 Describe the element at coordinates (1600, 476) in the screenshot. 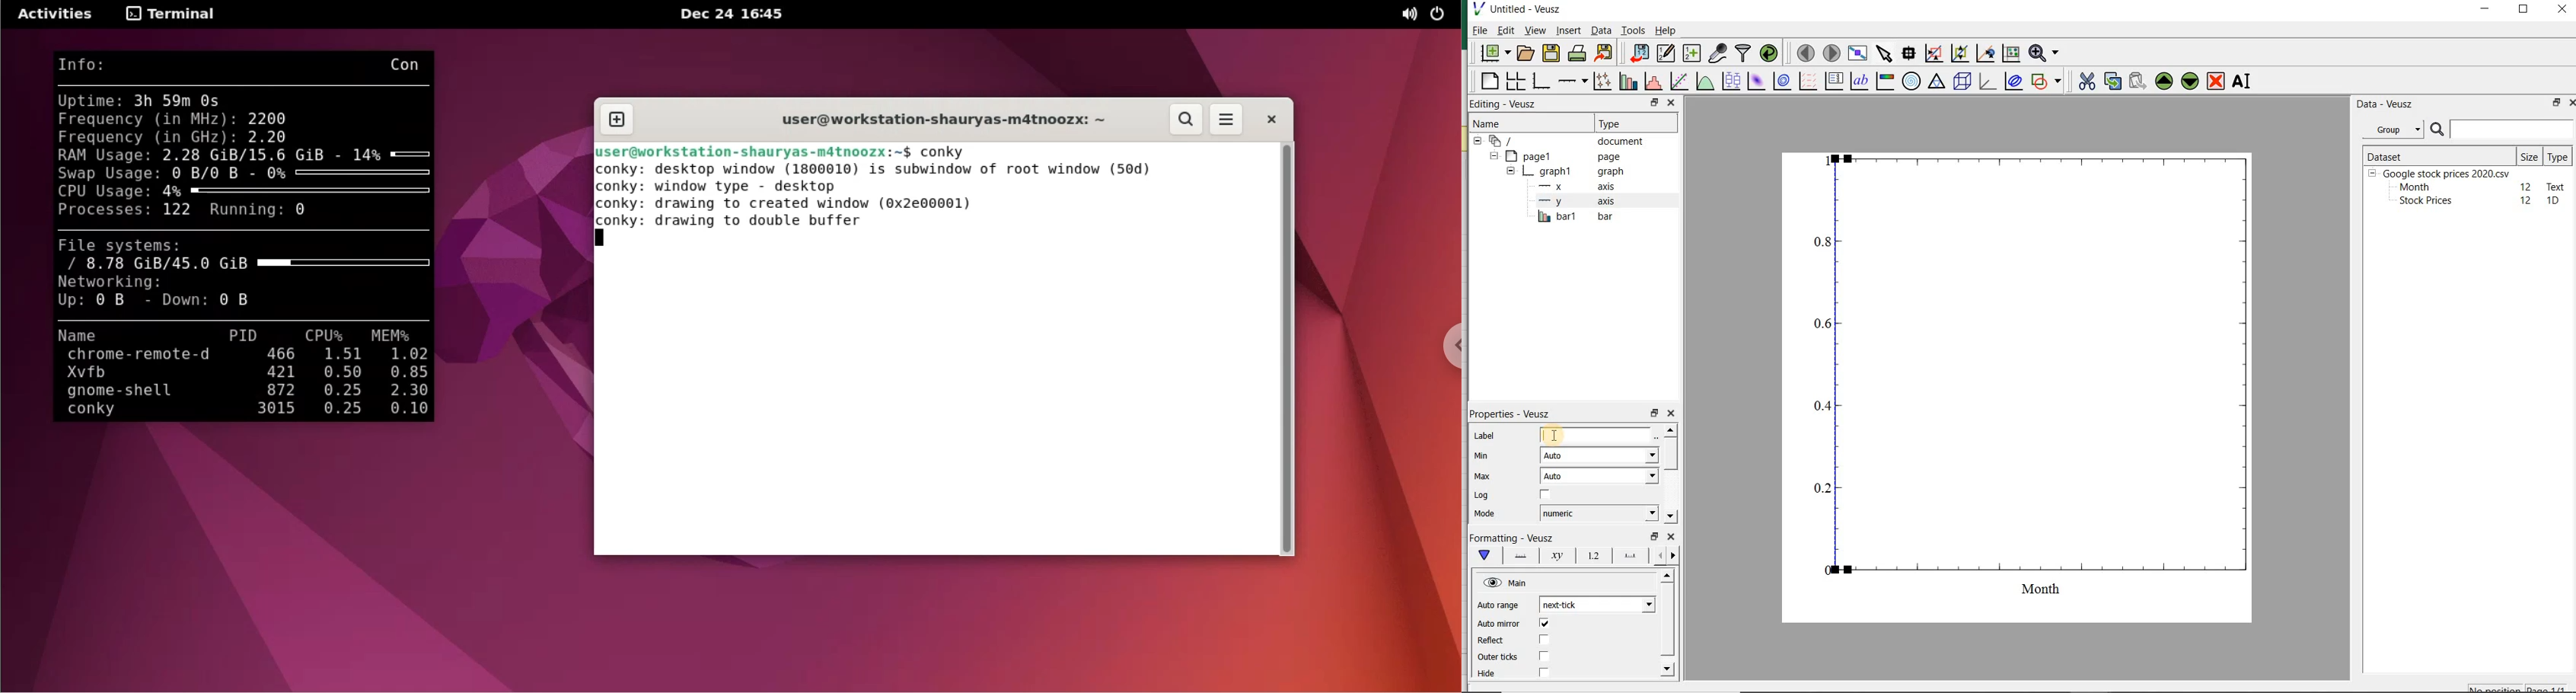

I see `Auto` at that location.